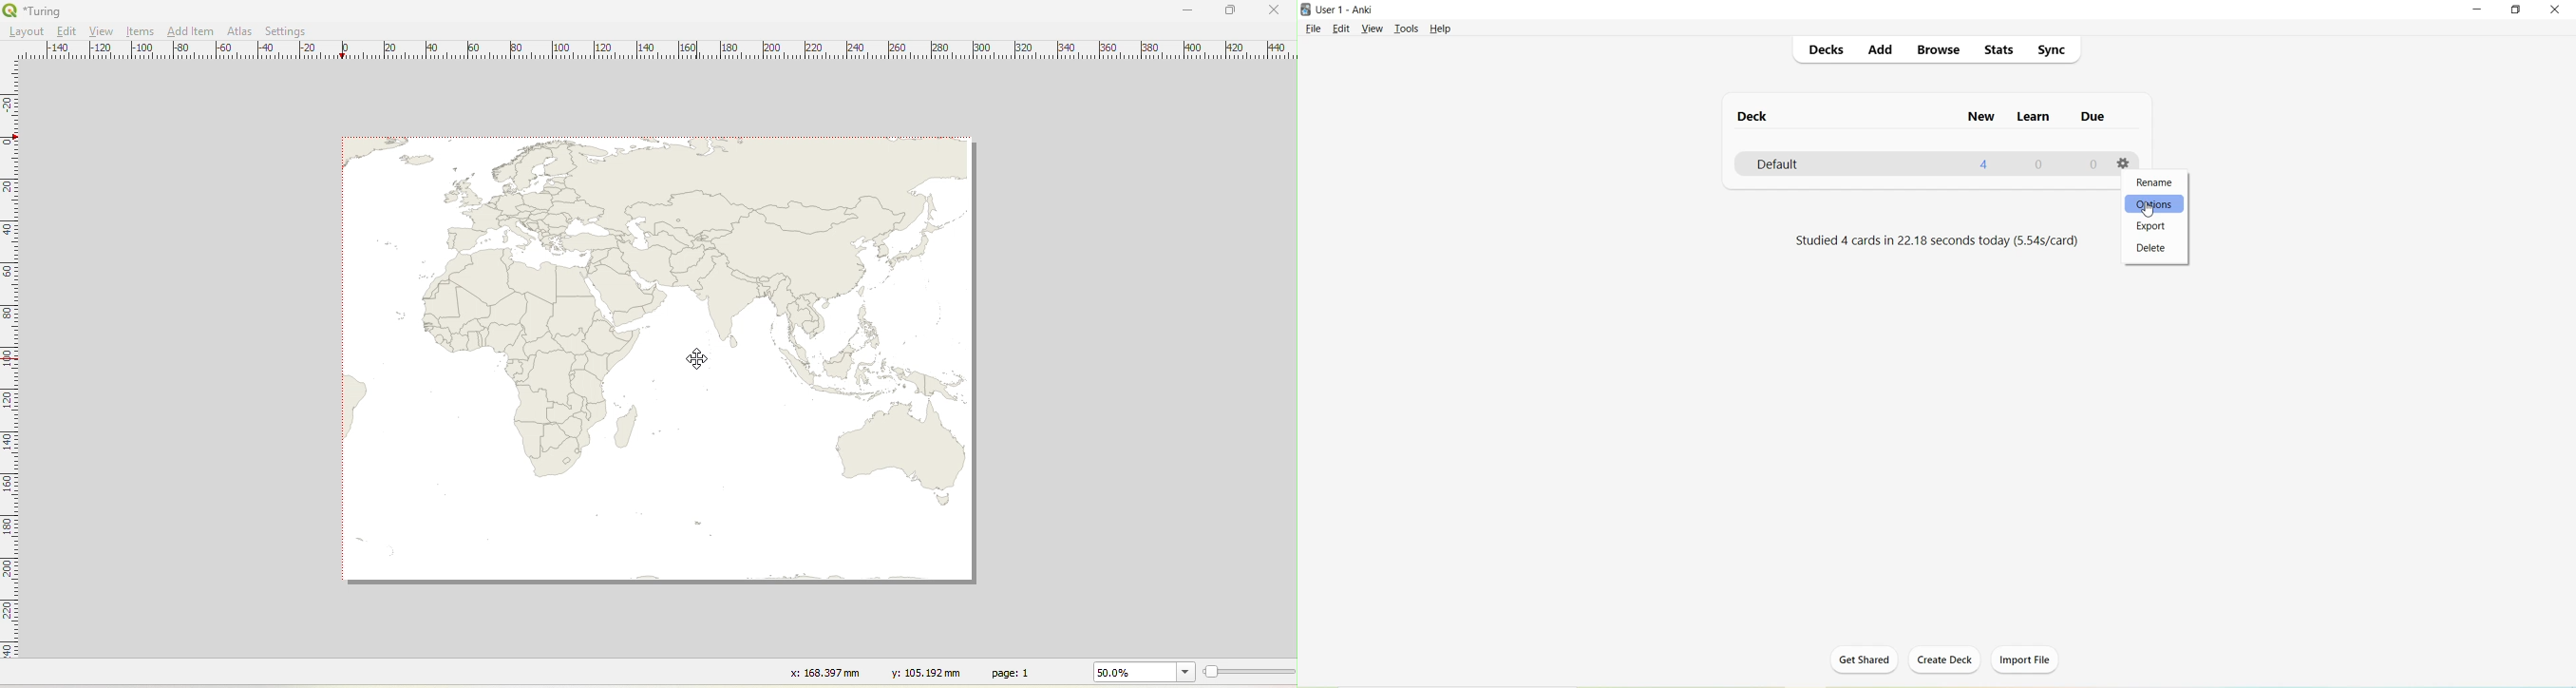 The image size is (2576, 700). What do you see at coordinates (1940, 51) in the screenshot?
I see `Browse` at bounding box center [1940, 51].